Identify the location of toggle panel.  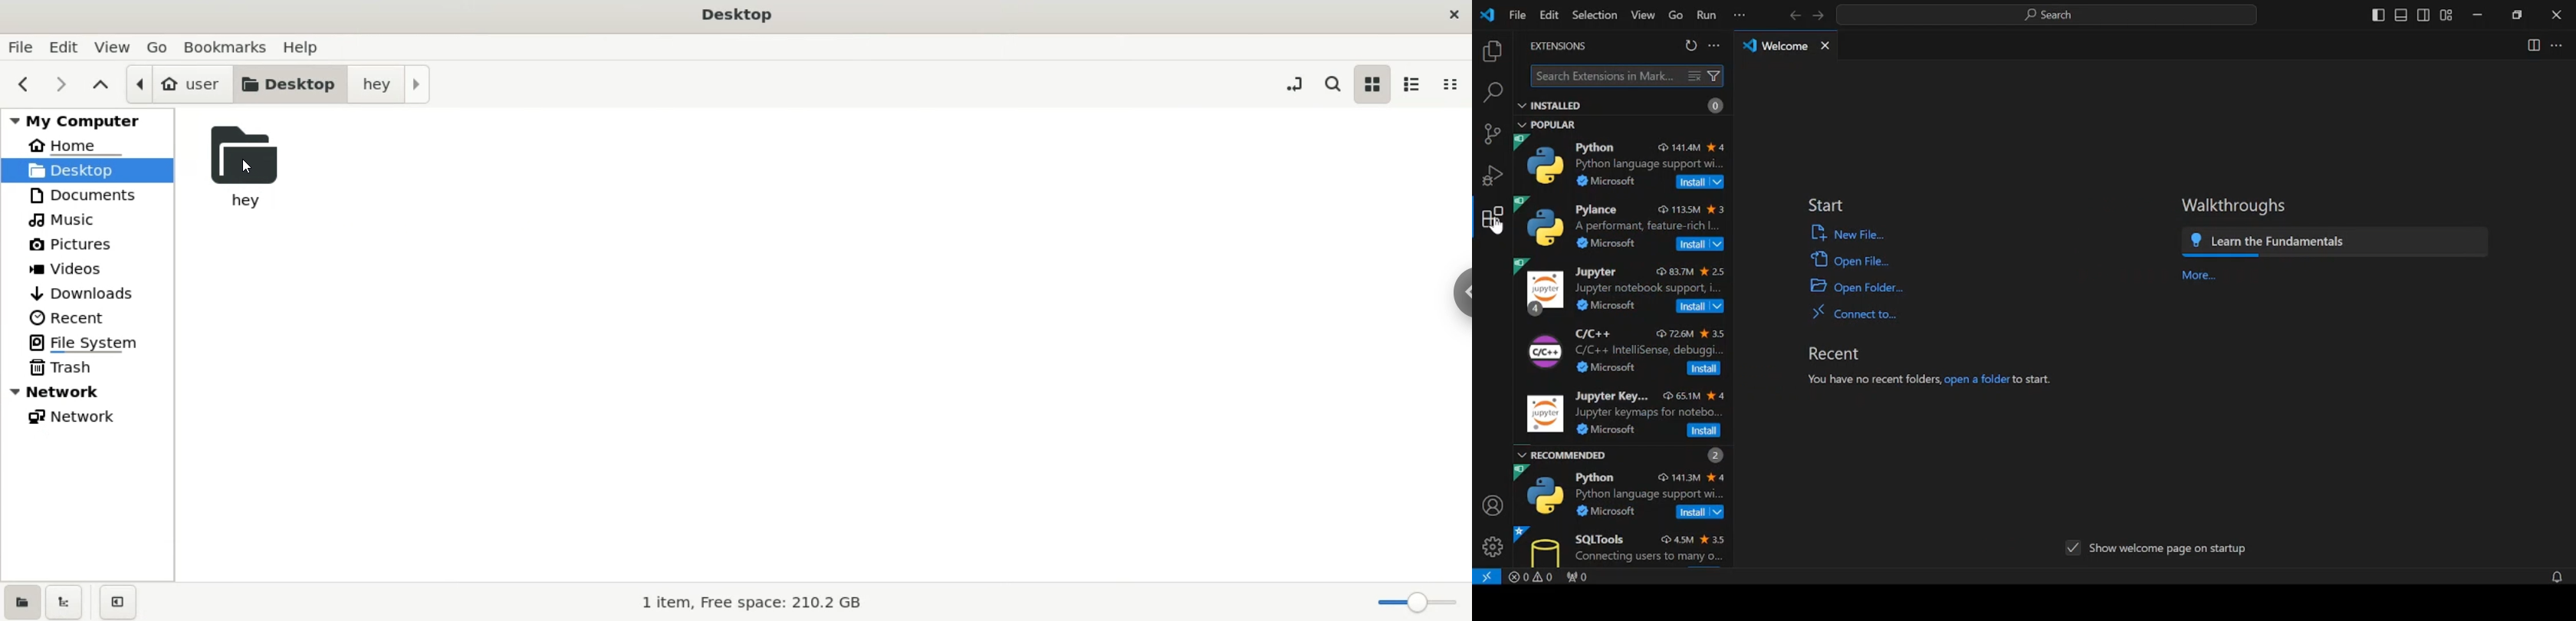
(2401, 16).